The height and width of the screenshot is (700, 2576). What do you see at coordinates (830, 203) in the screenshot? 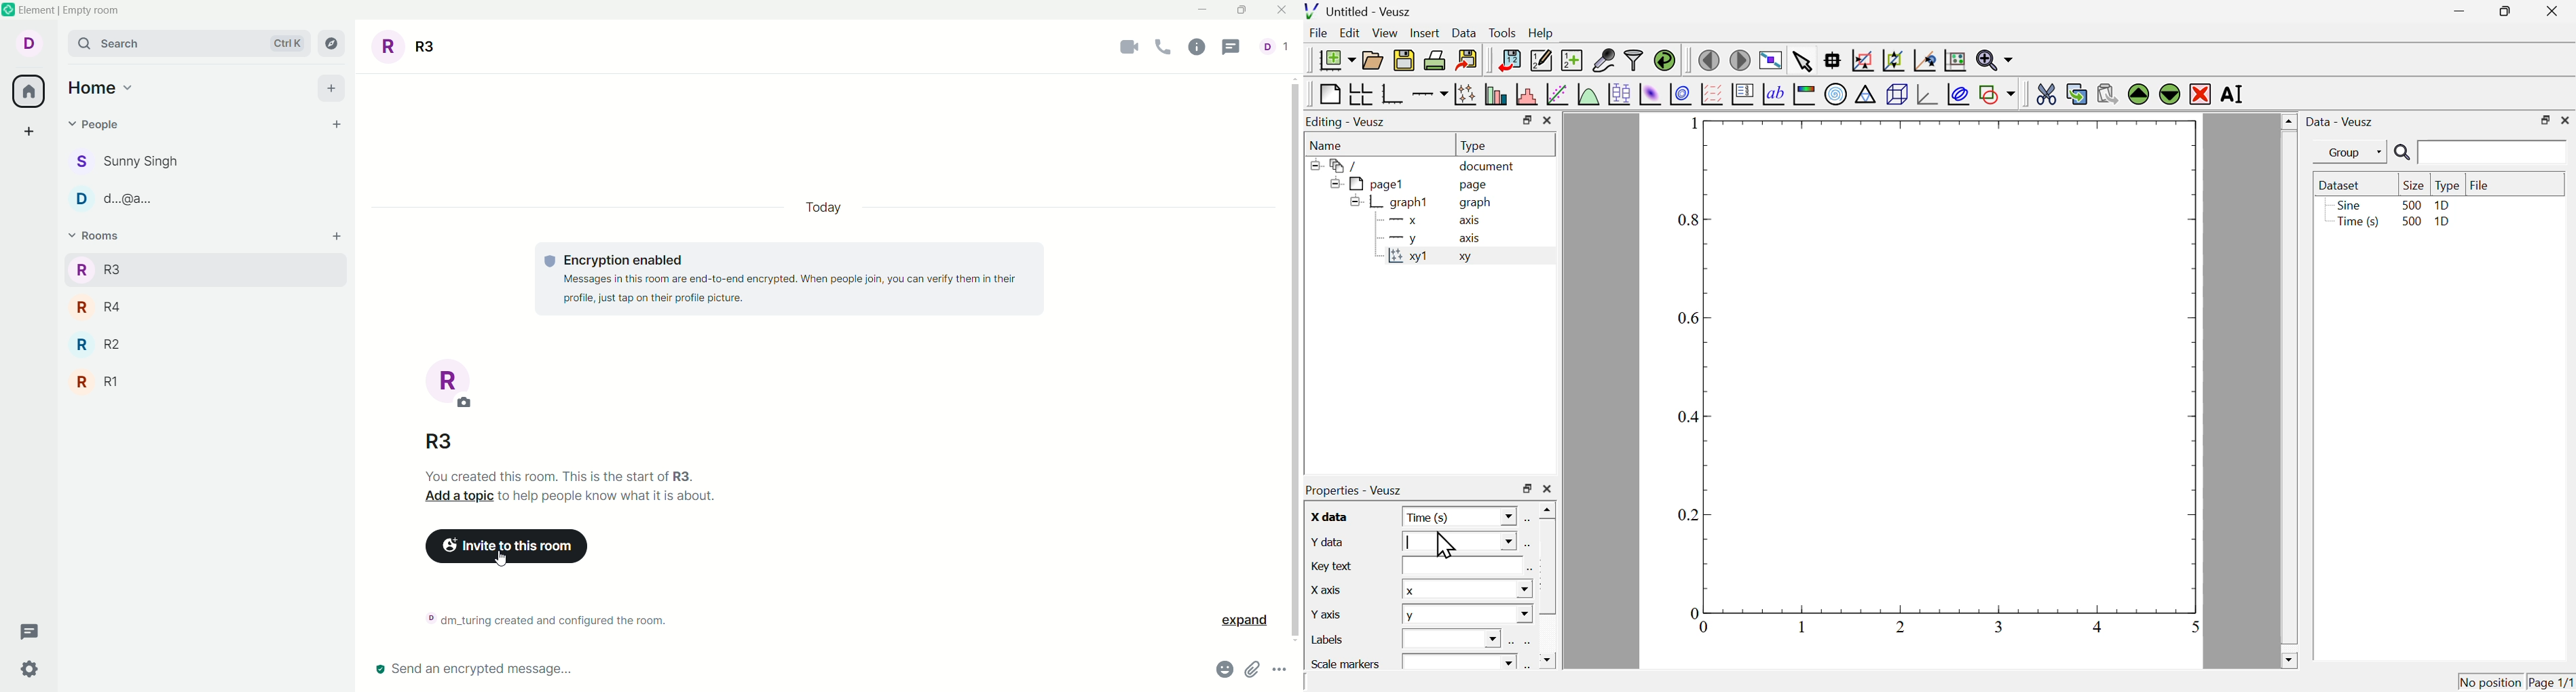
I see `today` at bounding box center [830, 203].